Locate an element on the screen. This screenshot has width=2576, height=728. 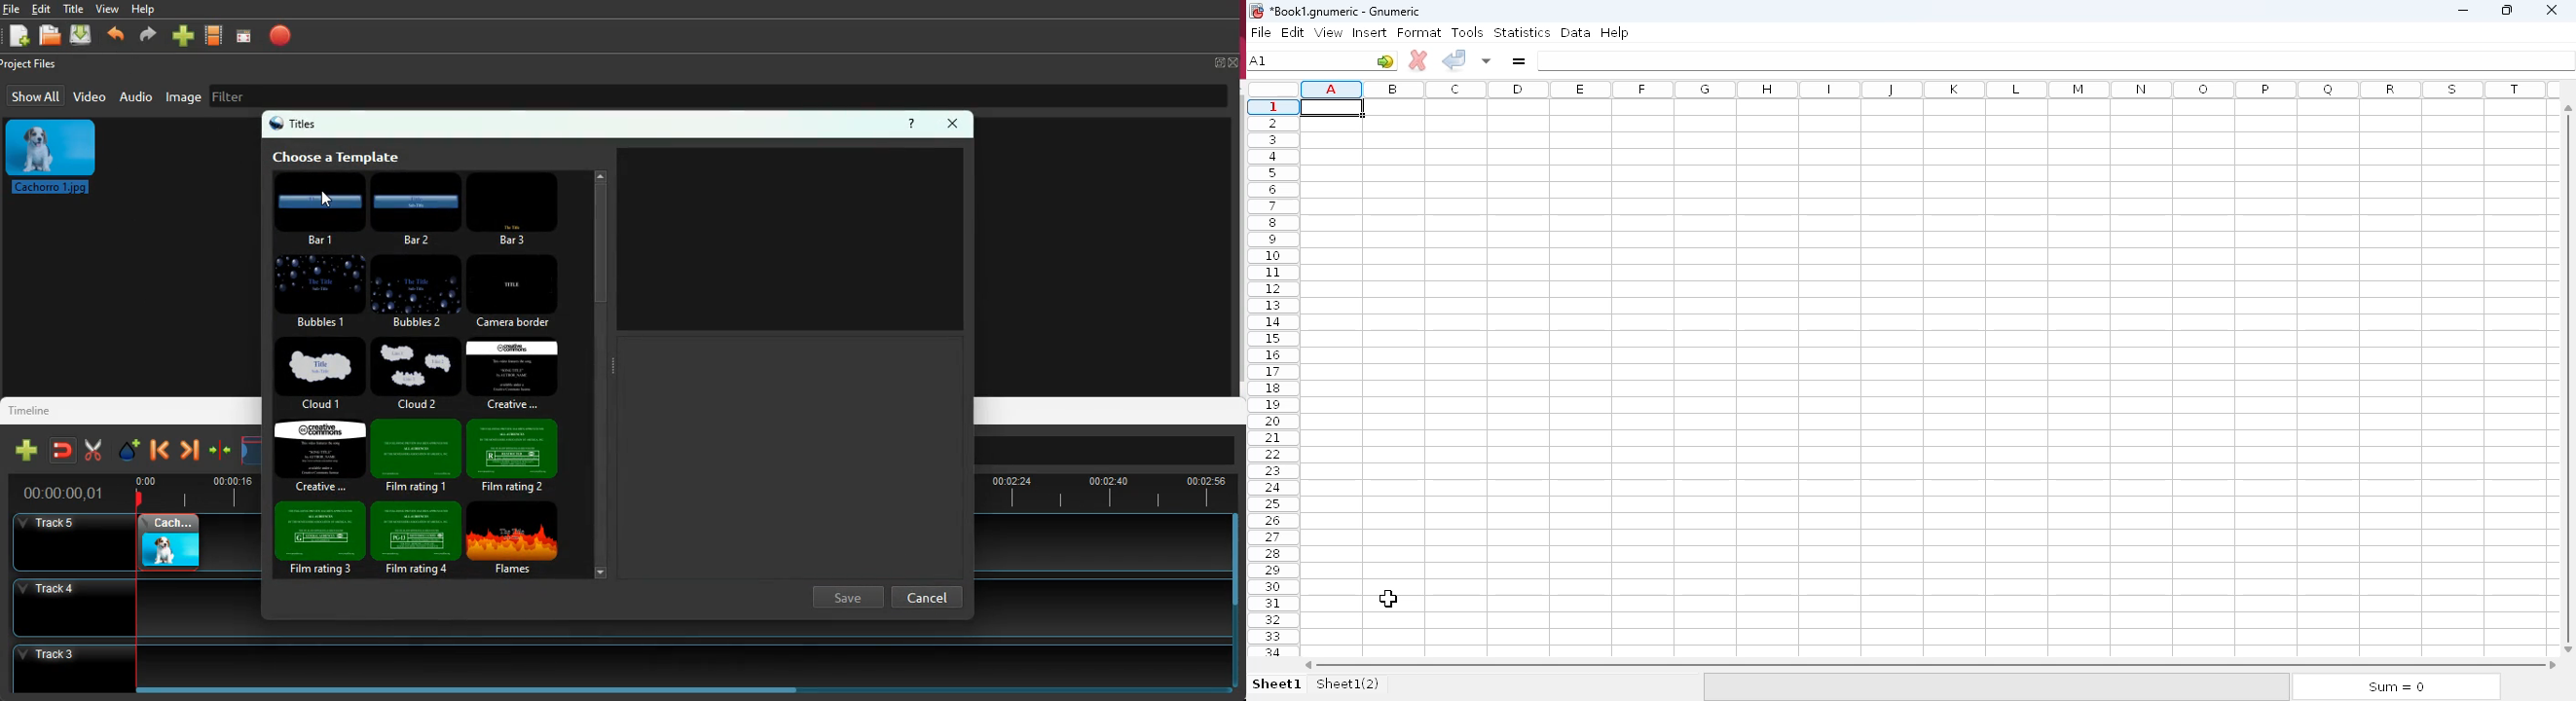
upload is located at coordinates (82, 36).